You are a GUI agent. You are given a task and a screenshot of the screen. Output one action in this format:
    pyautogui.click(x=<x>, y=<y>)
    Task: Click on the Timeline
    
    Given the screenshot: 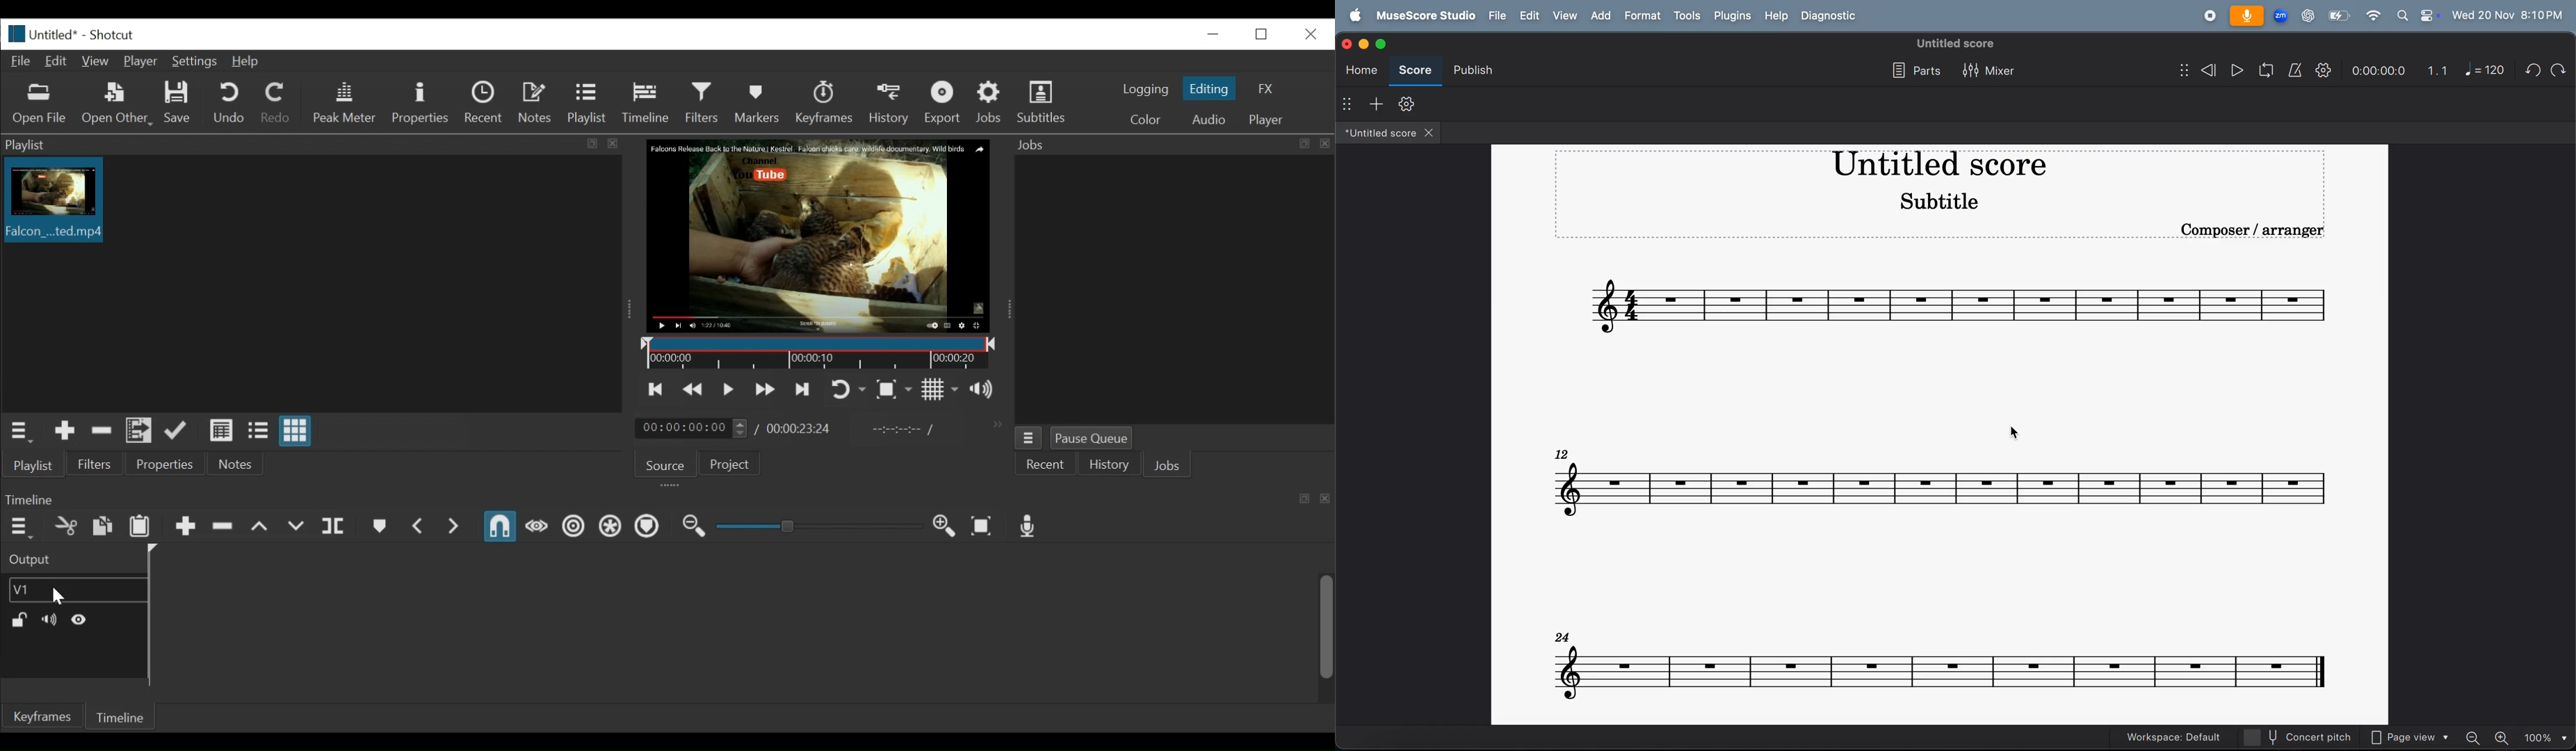 What is the action you would take?
    pyautogui.click(x=728, y=623)
    